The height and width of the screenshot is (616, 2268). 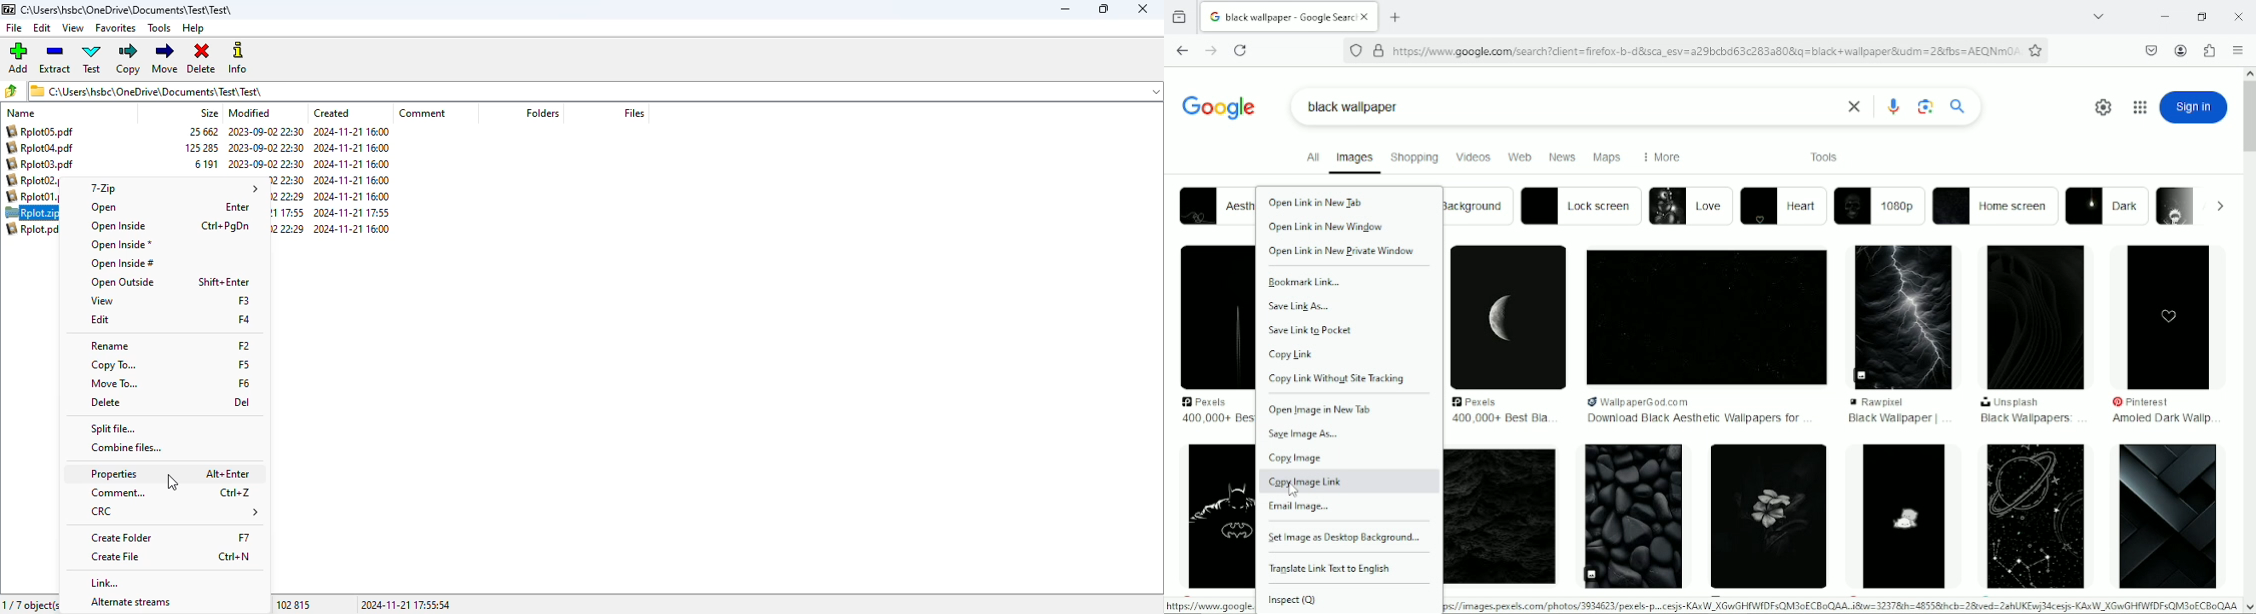 I want to click on copy link without site tracking, so click(x=1343, y=379).